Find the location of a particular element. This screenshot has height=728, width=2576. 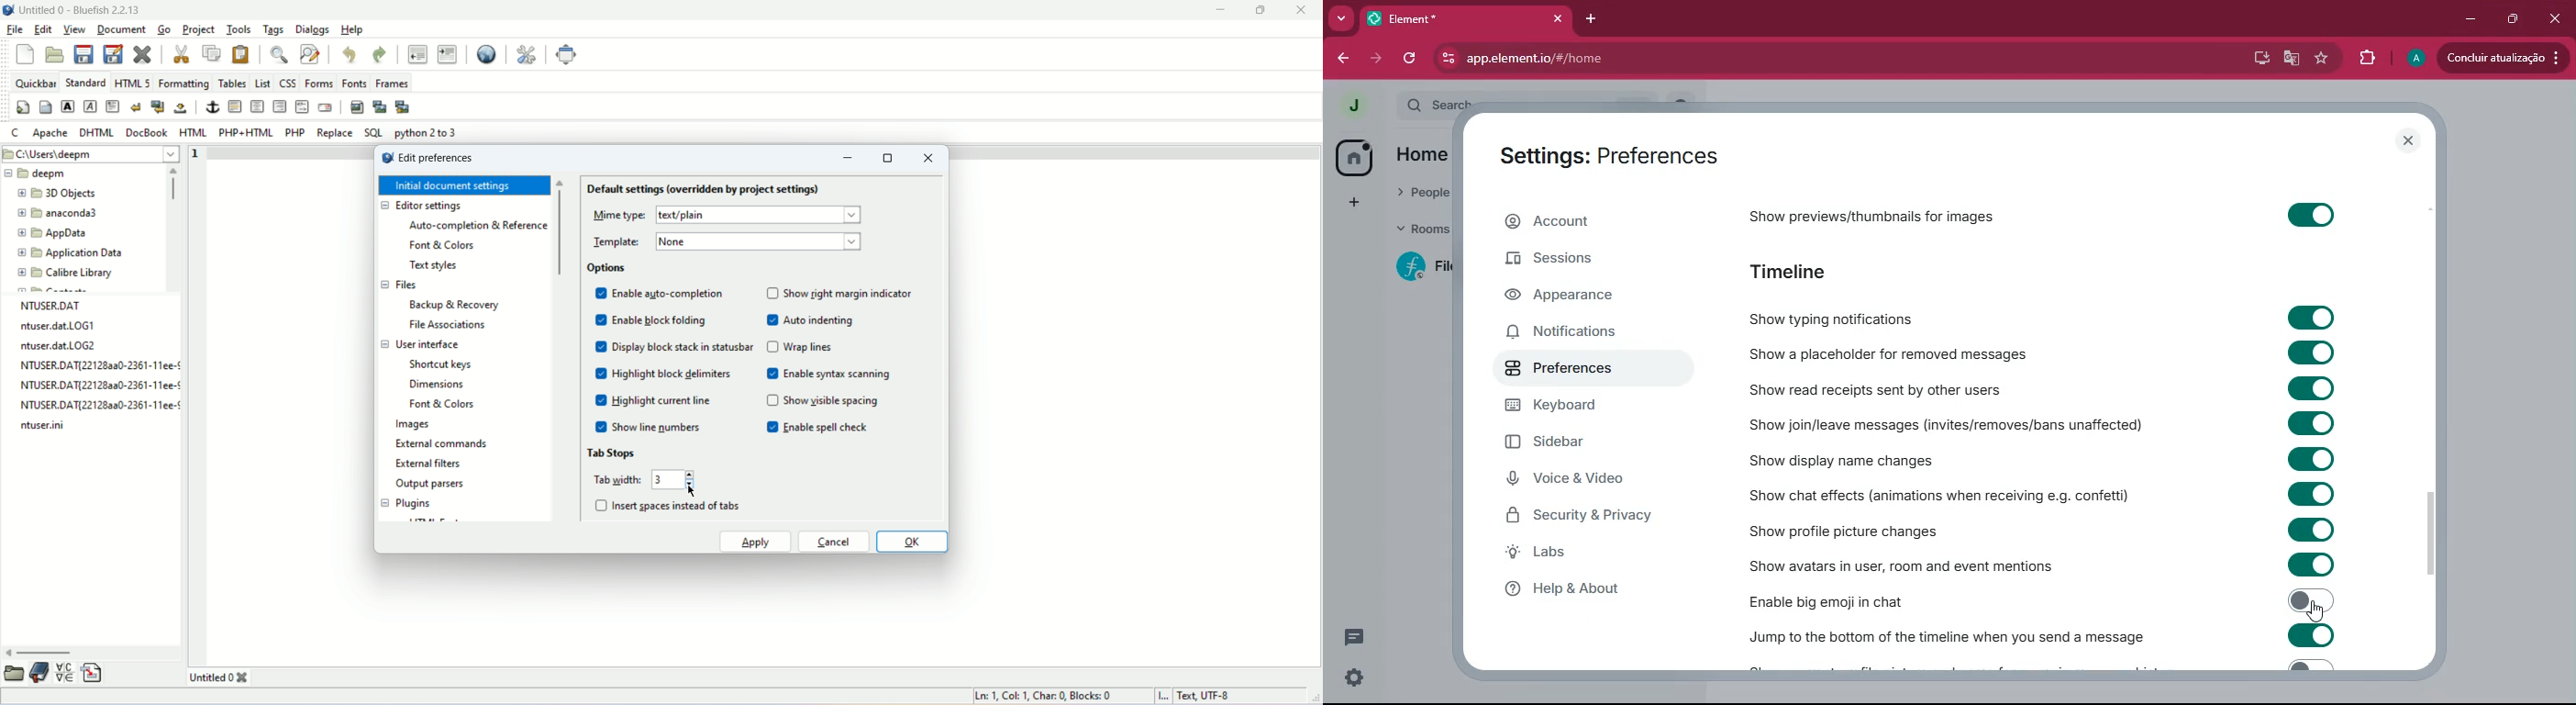

voice & video is located at coordinates (1586, 480).